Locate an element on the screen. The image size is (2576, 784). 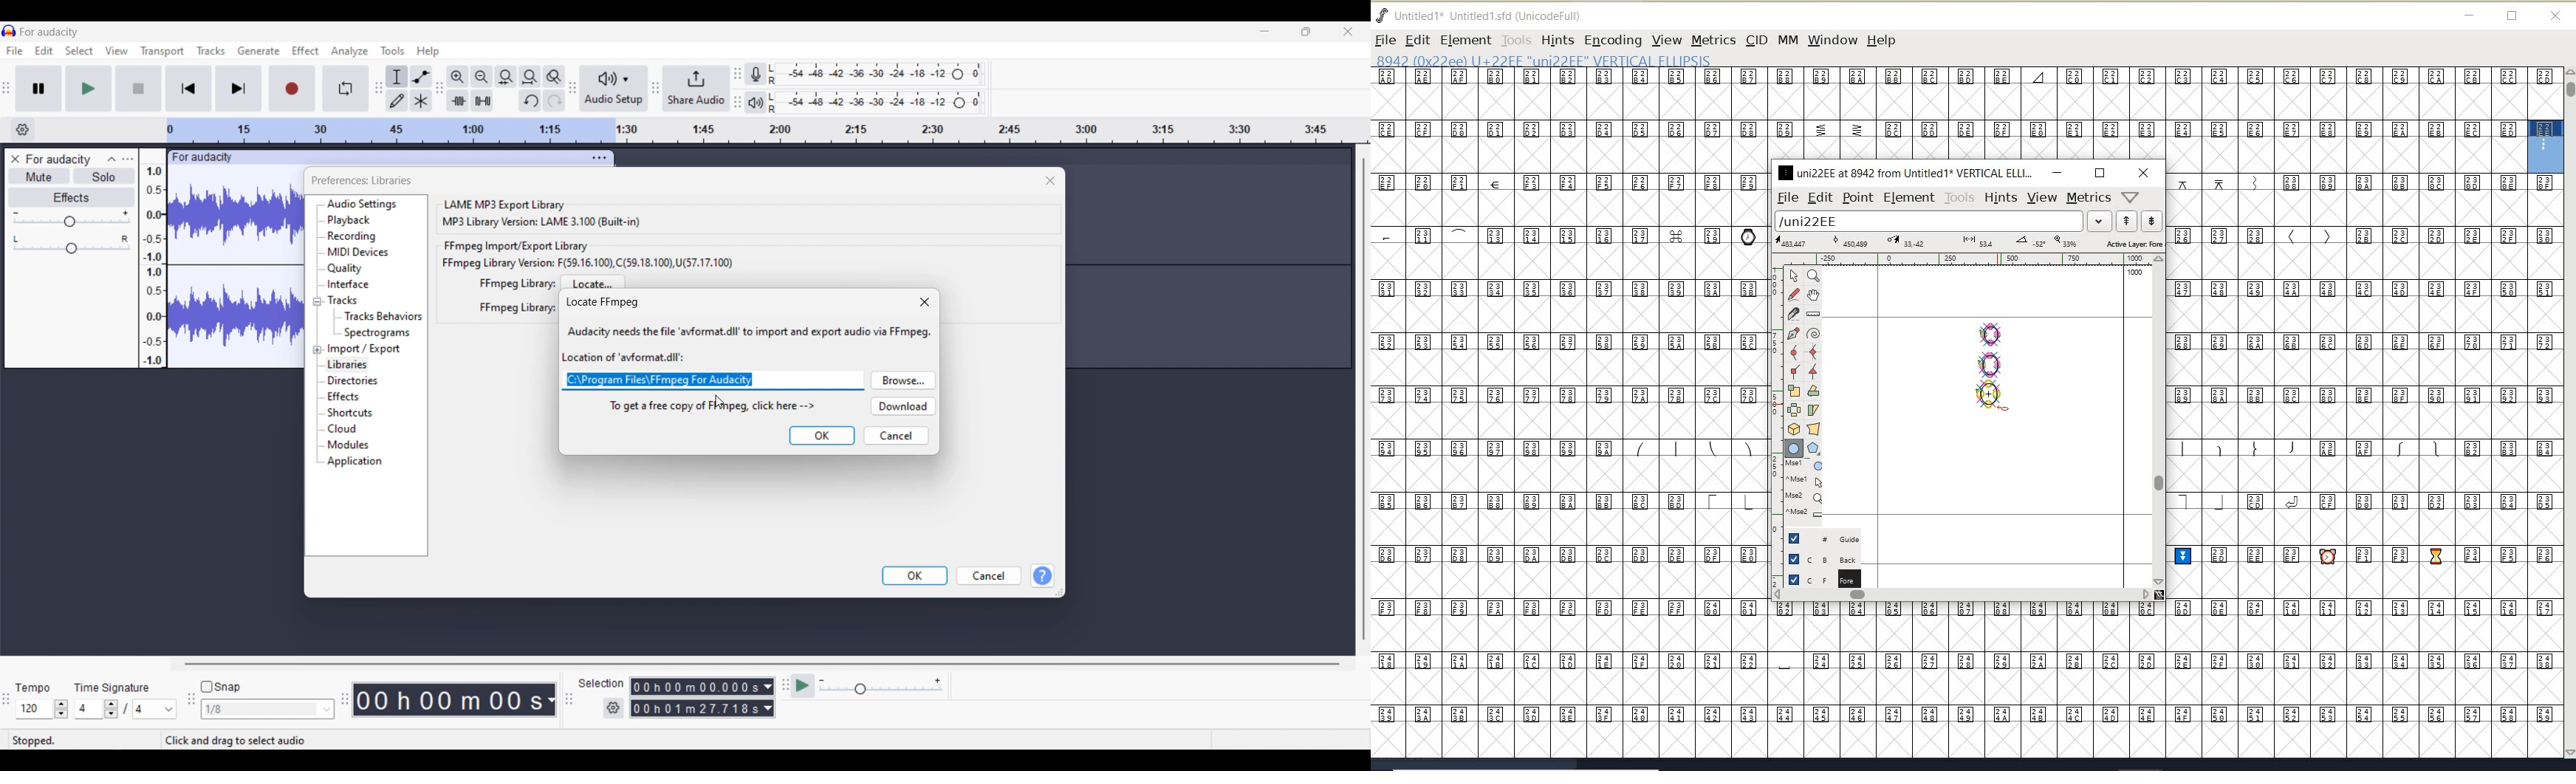
Mute is located at coordinates (39, 176).